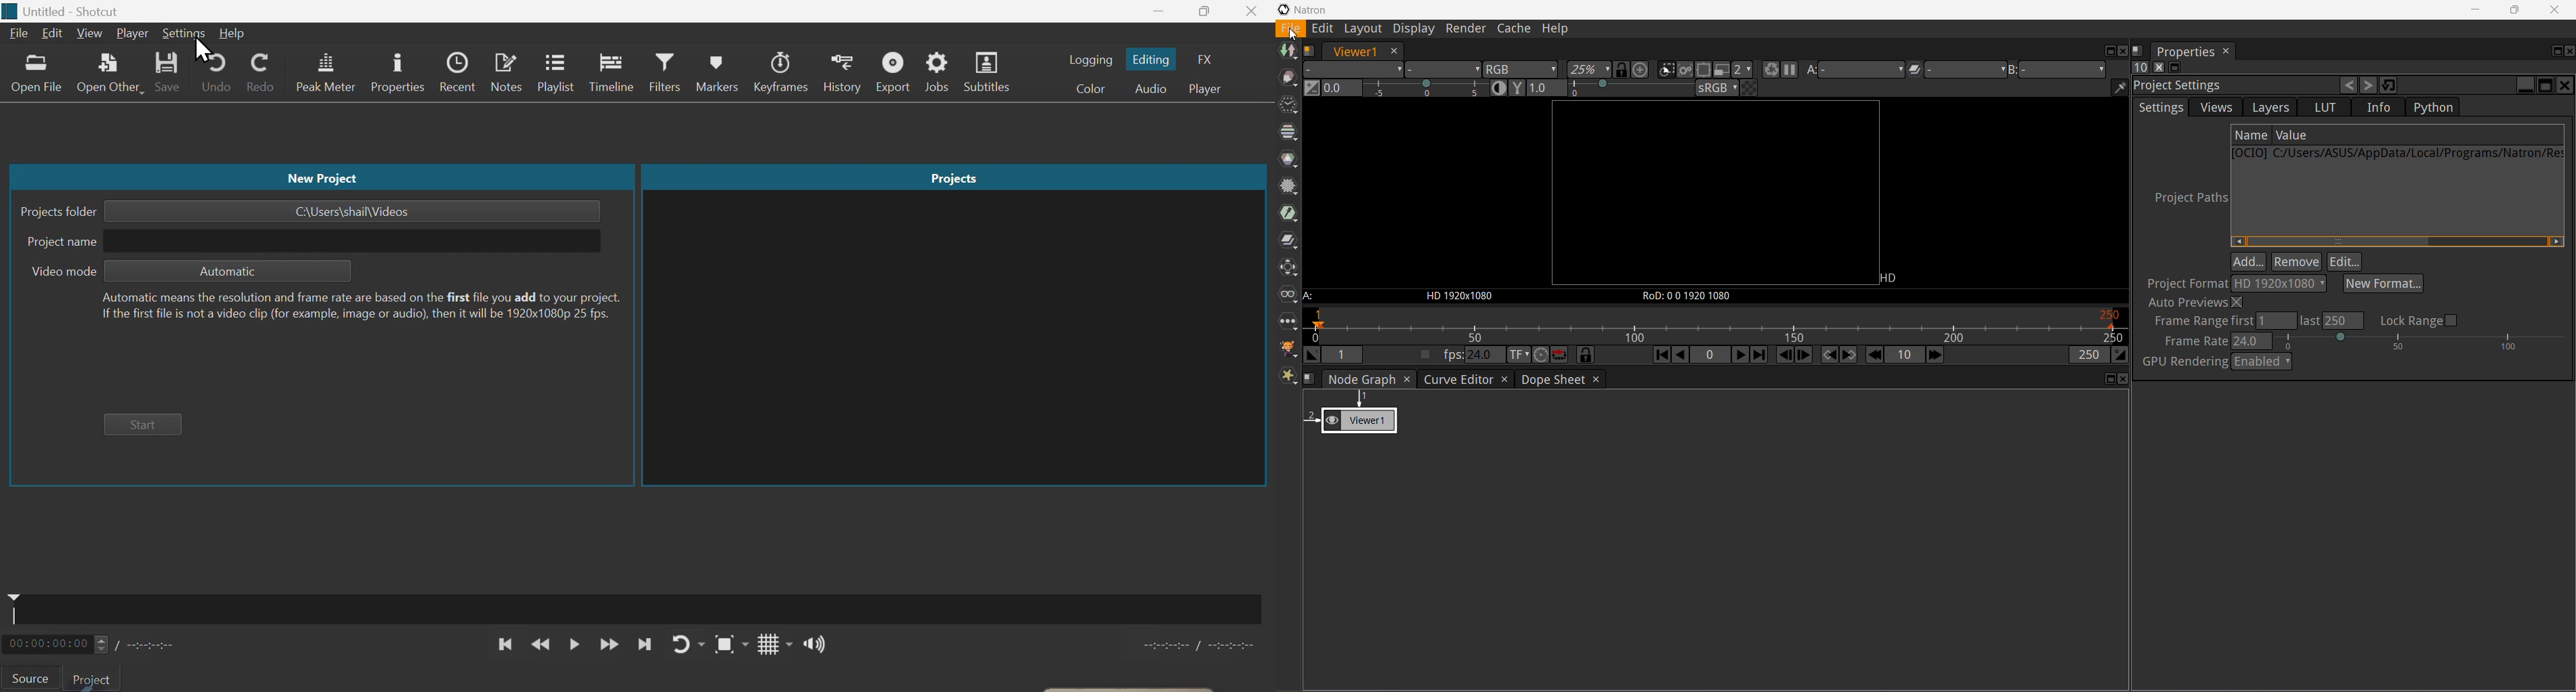 This screenshot has height=700, width=2576. I want to click on When activated, the timeline frame-range is synchronized with the Dope Sheet and the curve Editor, so click(1586, 355).